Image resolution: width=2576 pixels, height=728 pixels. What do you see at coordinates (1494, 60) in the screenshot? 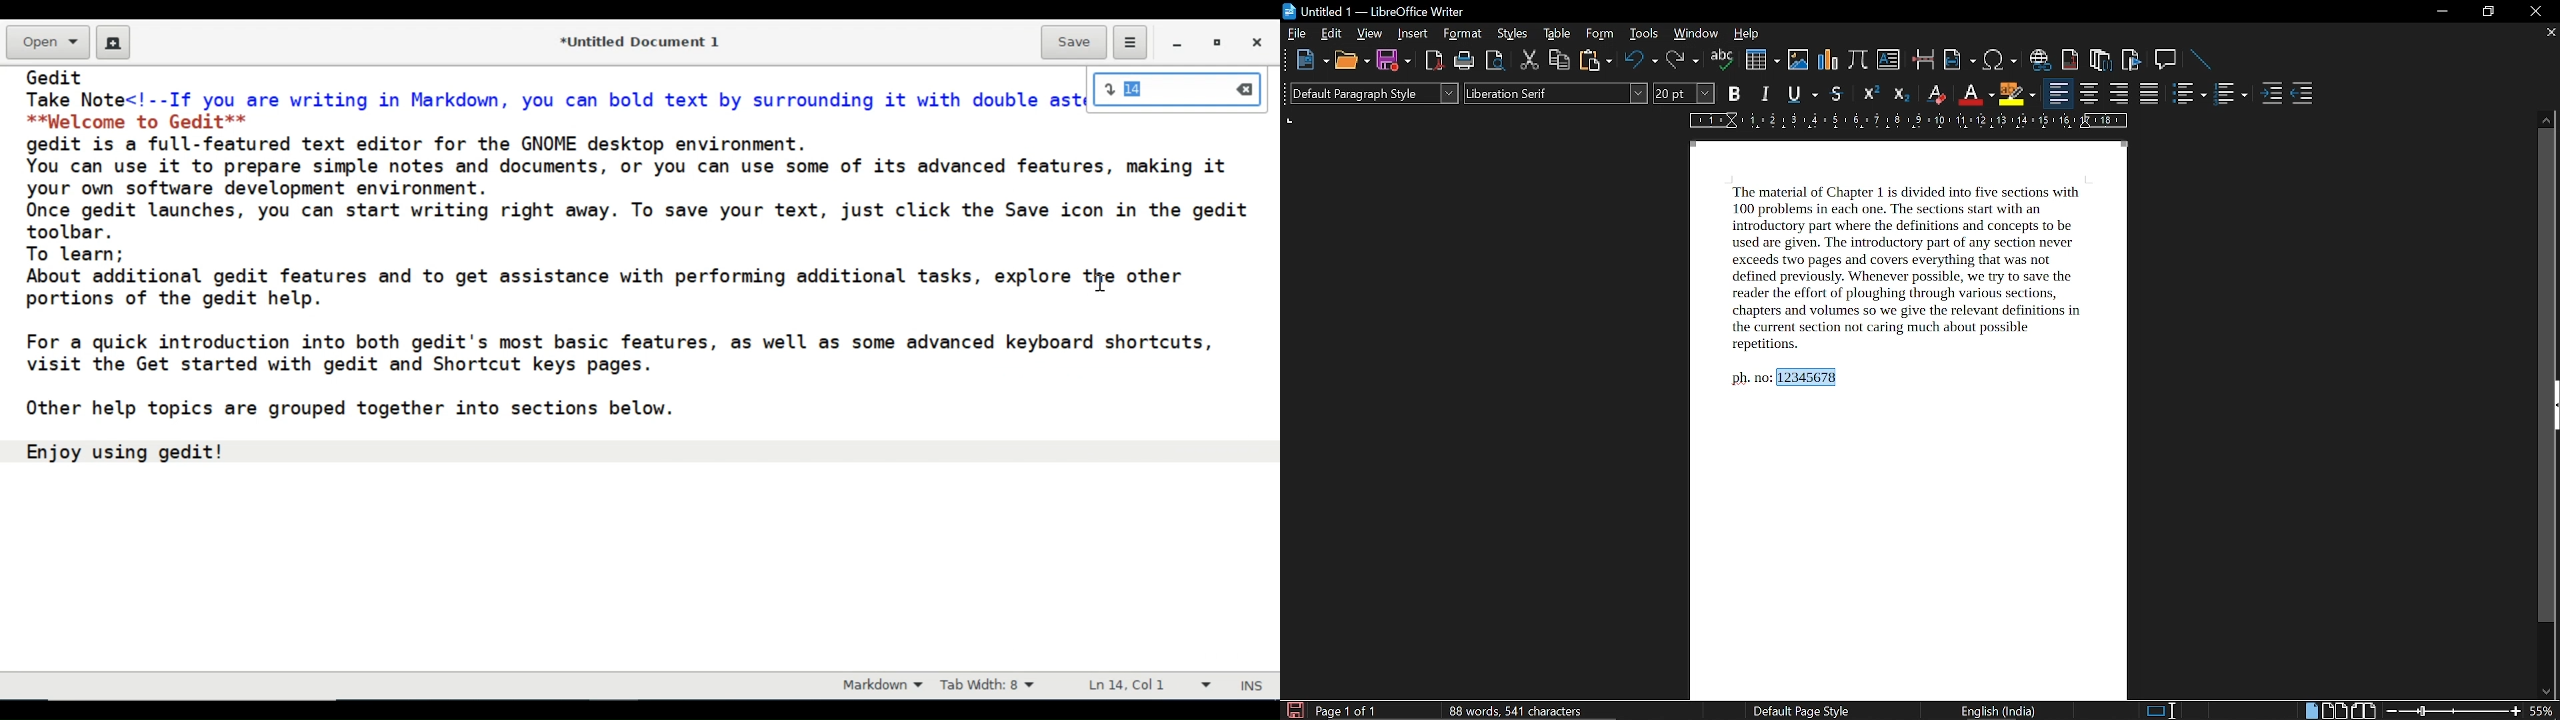
I see `toggle print preview` at bounding box center [1494, 60].